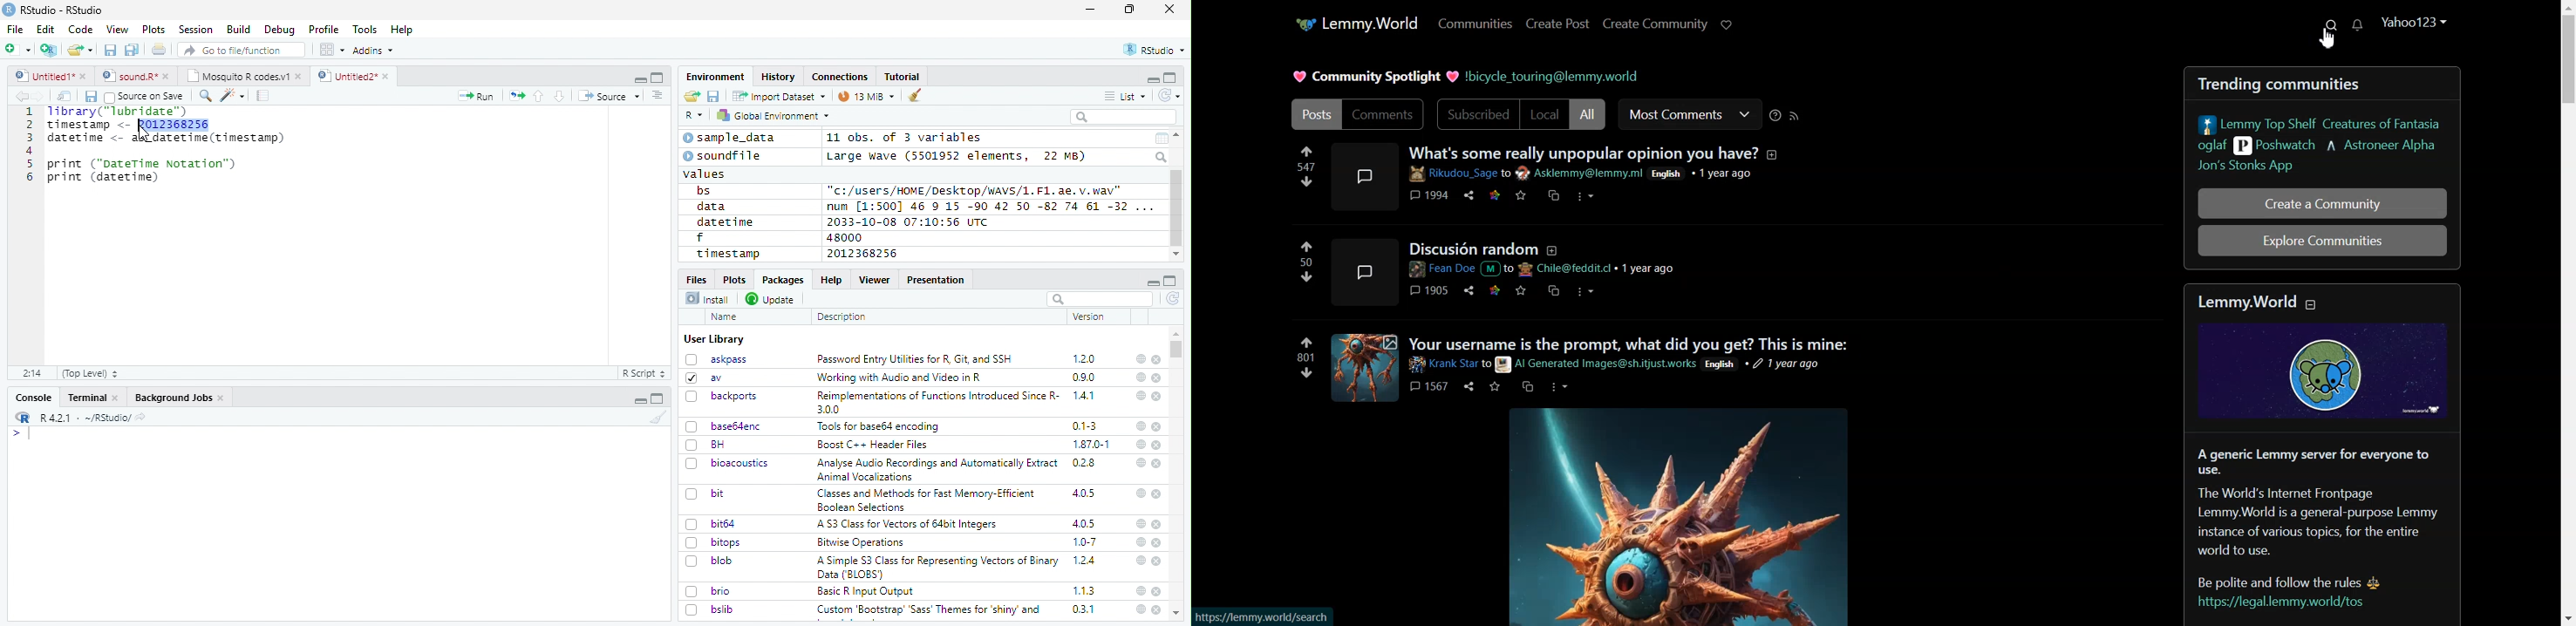  Describe the element at coordinates (830, 279) in the screenshot. I see `Help` at that location.